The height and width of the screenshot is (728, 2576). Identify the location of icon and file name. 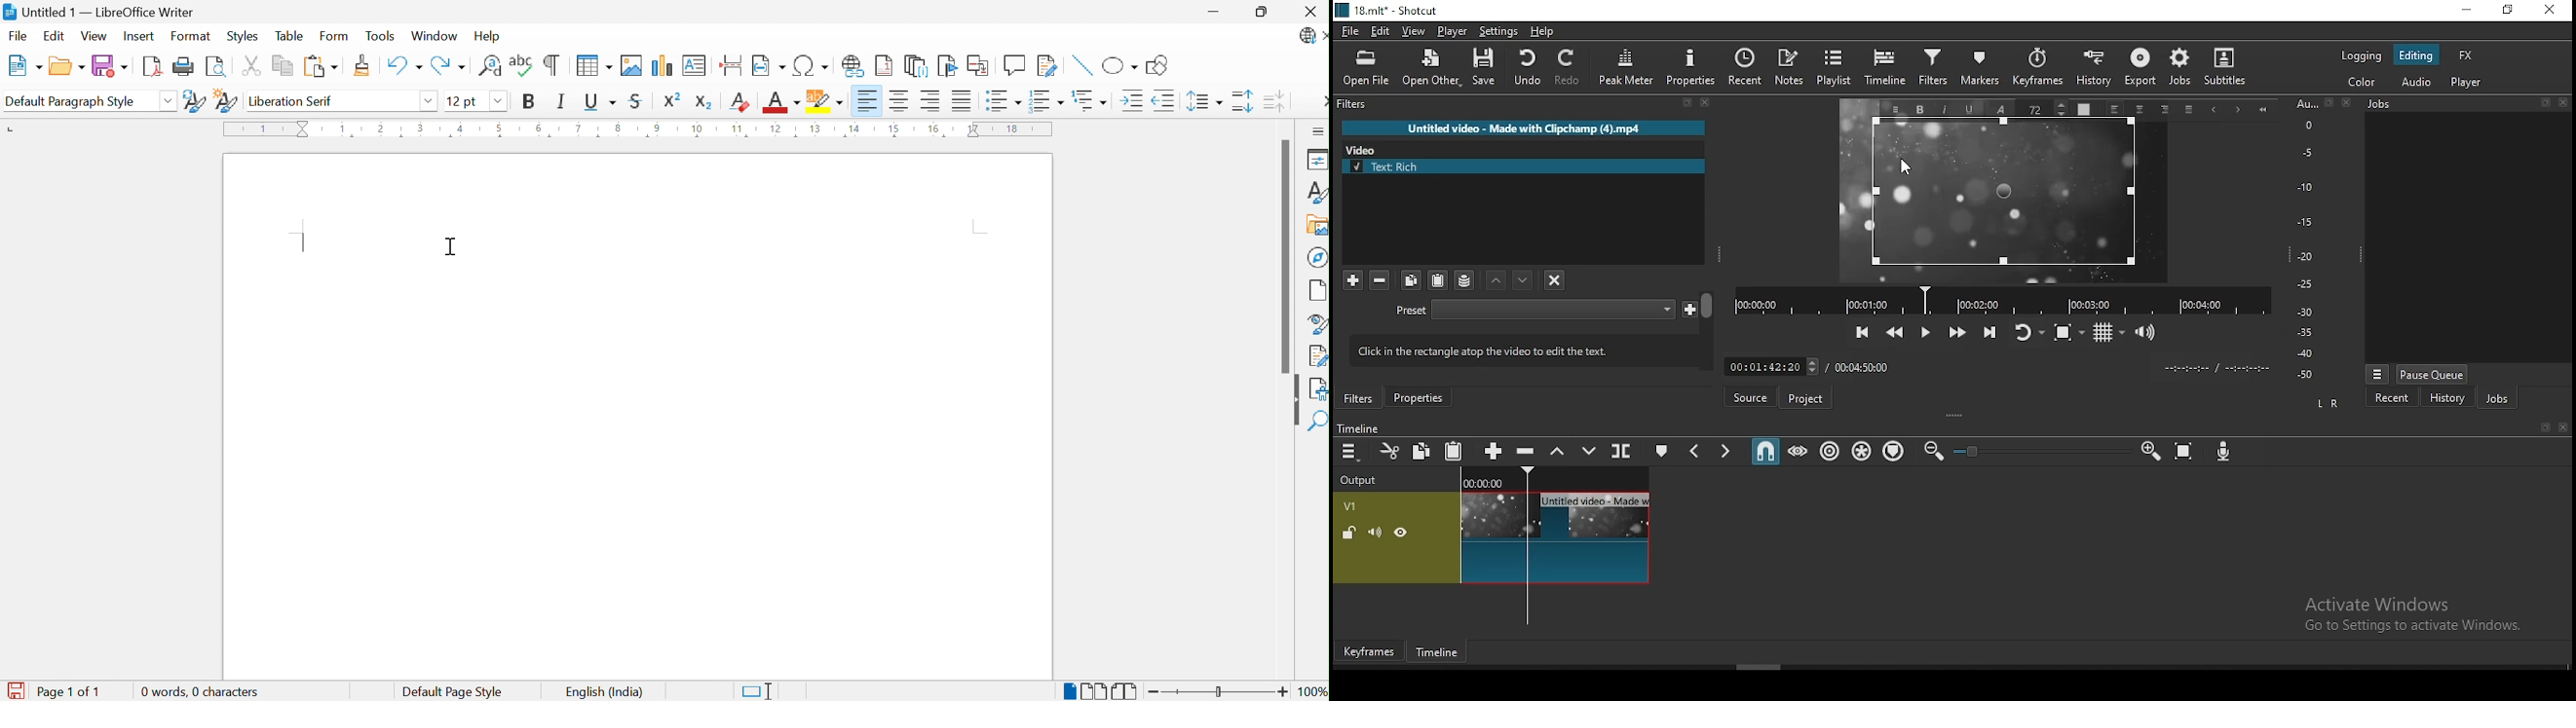
(1385, 11).